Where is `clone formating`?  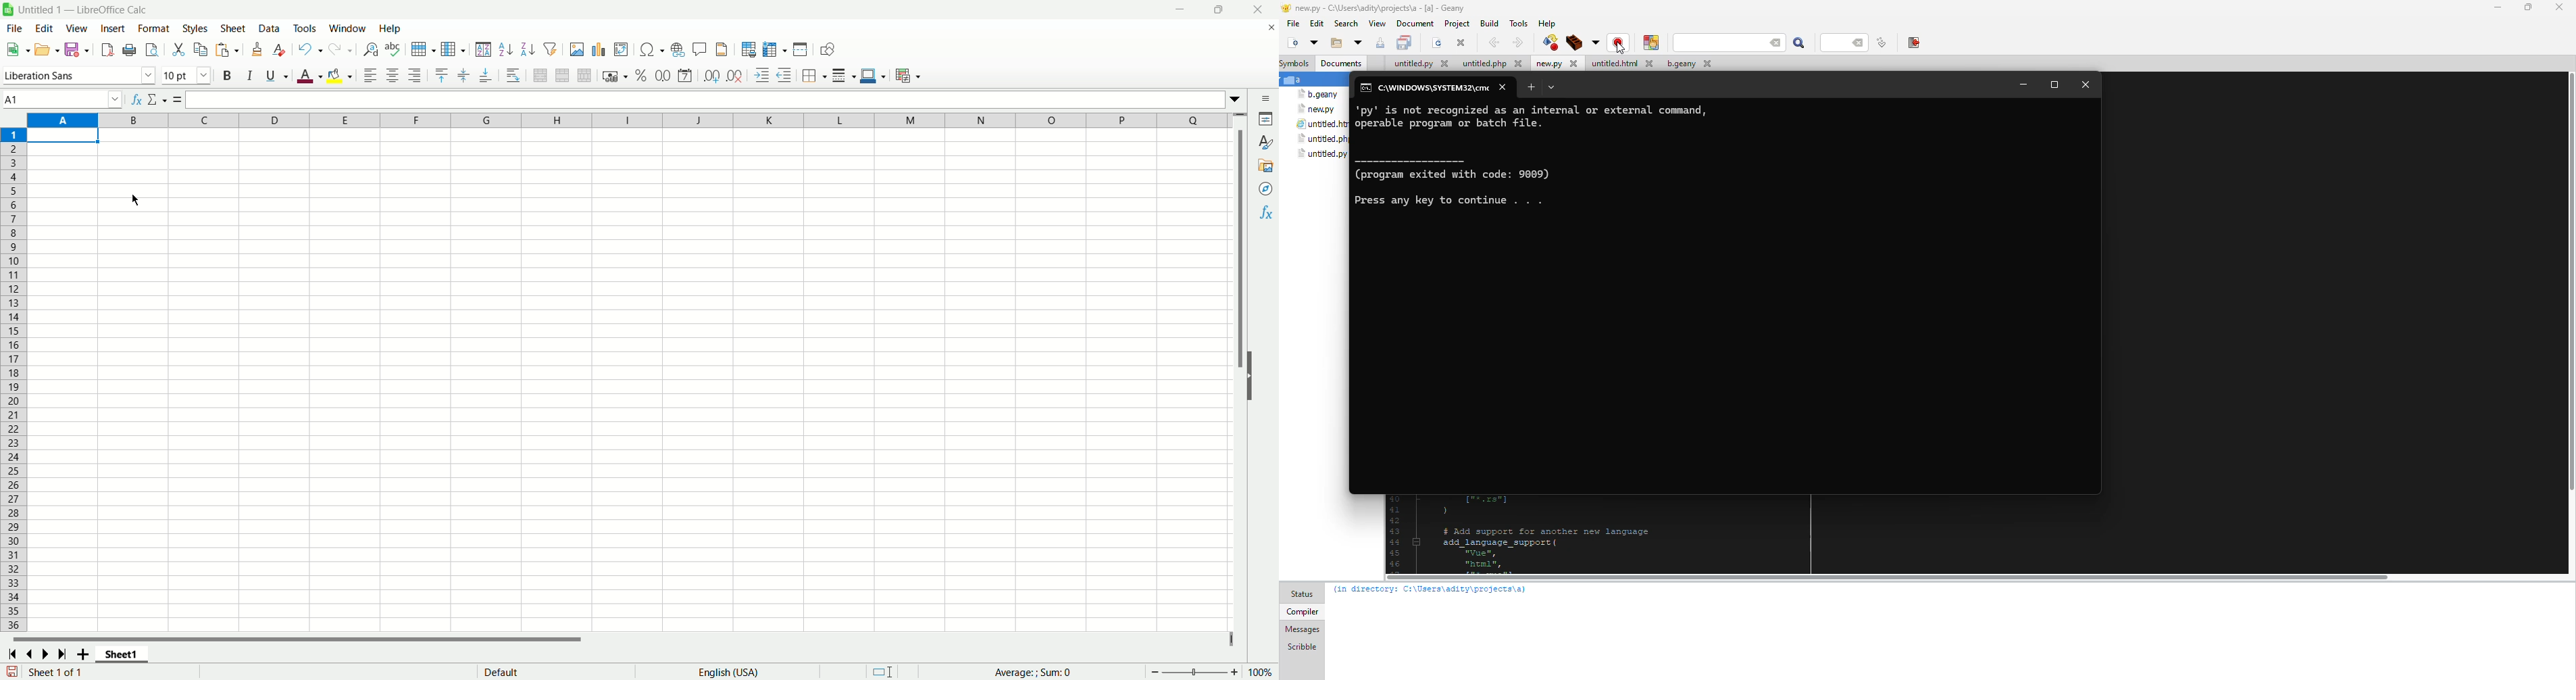 clone formating is located at coordinates (259, 49).